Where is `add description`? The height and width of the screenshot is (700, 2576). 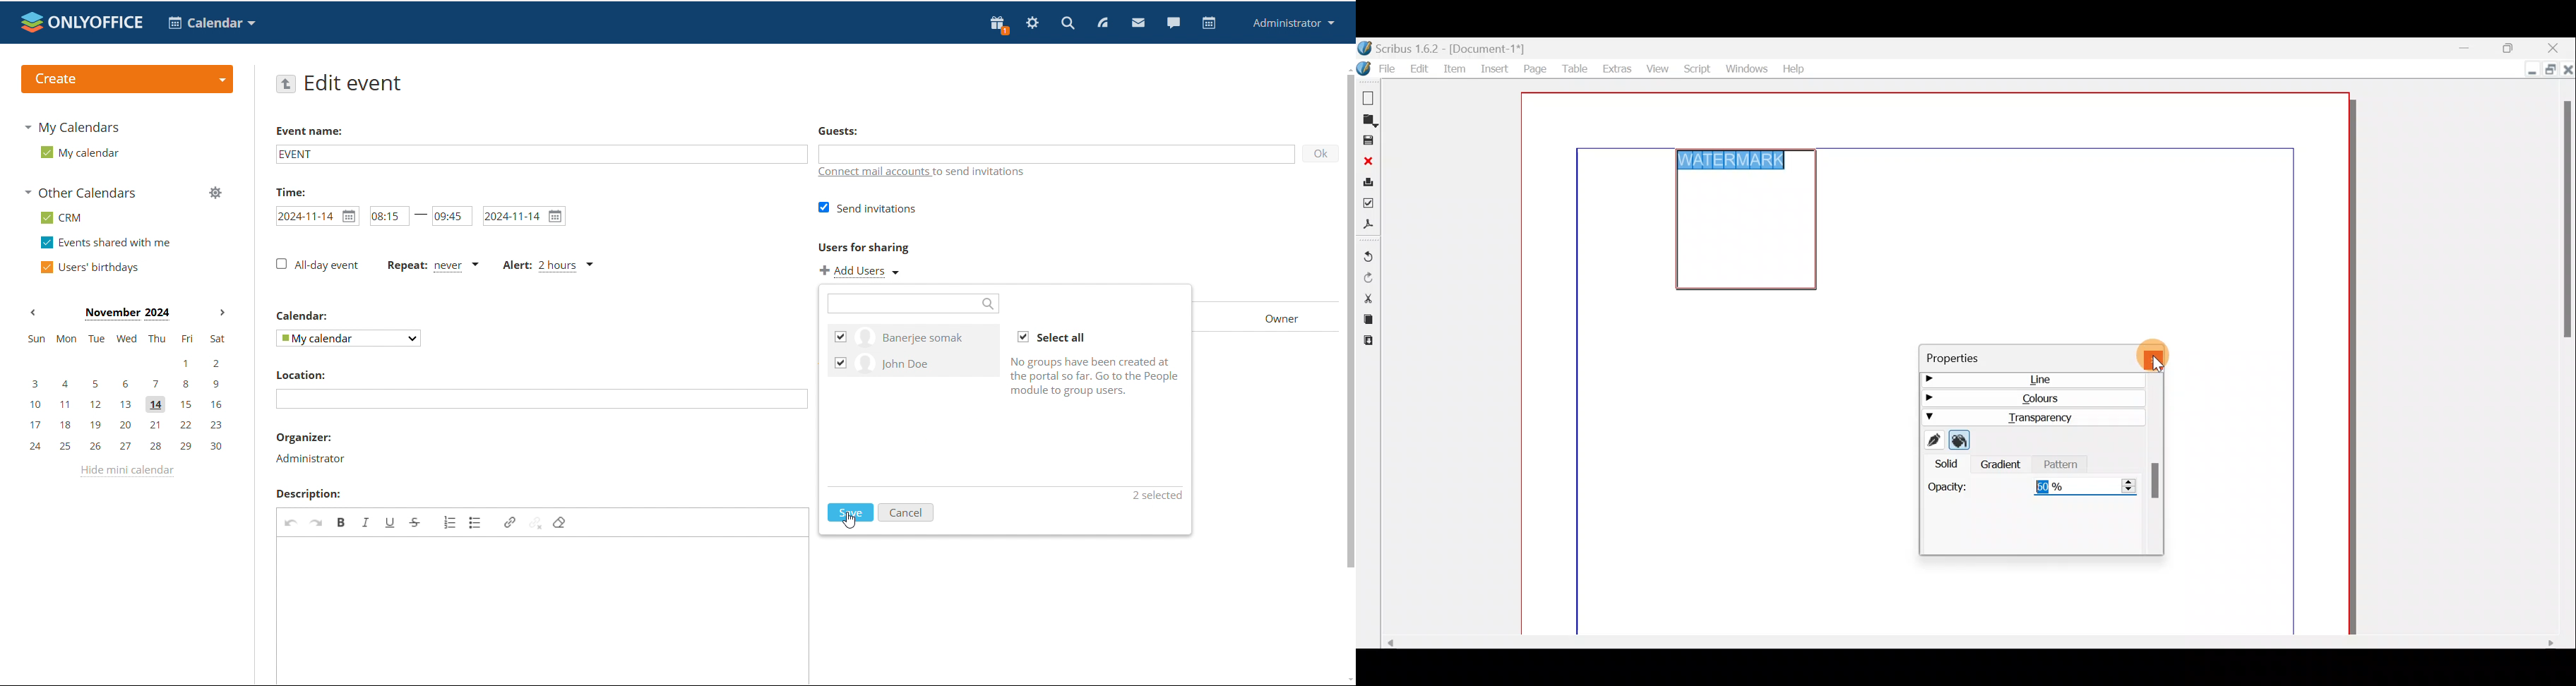 add description is located at coordinates (544, 610).